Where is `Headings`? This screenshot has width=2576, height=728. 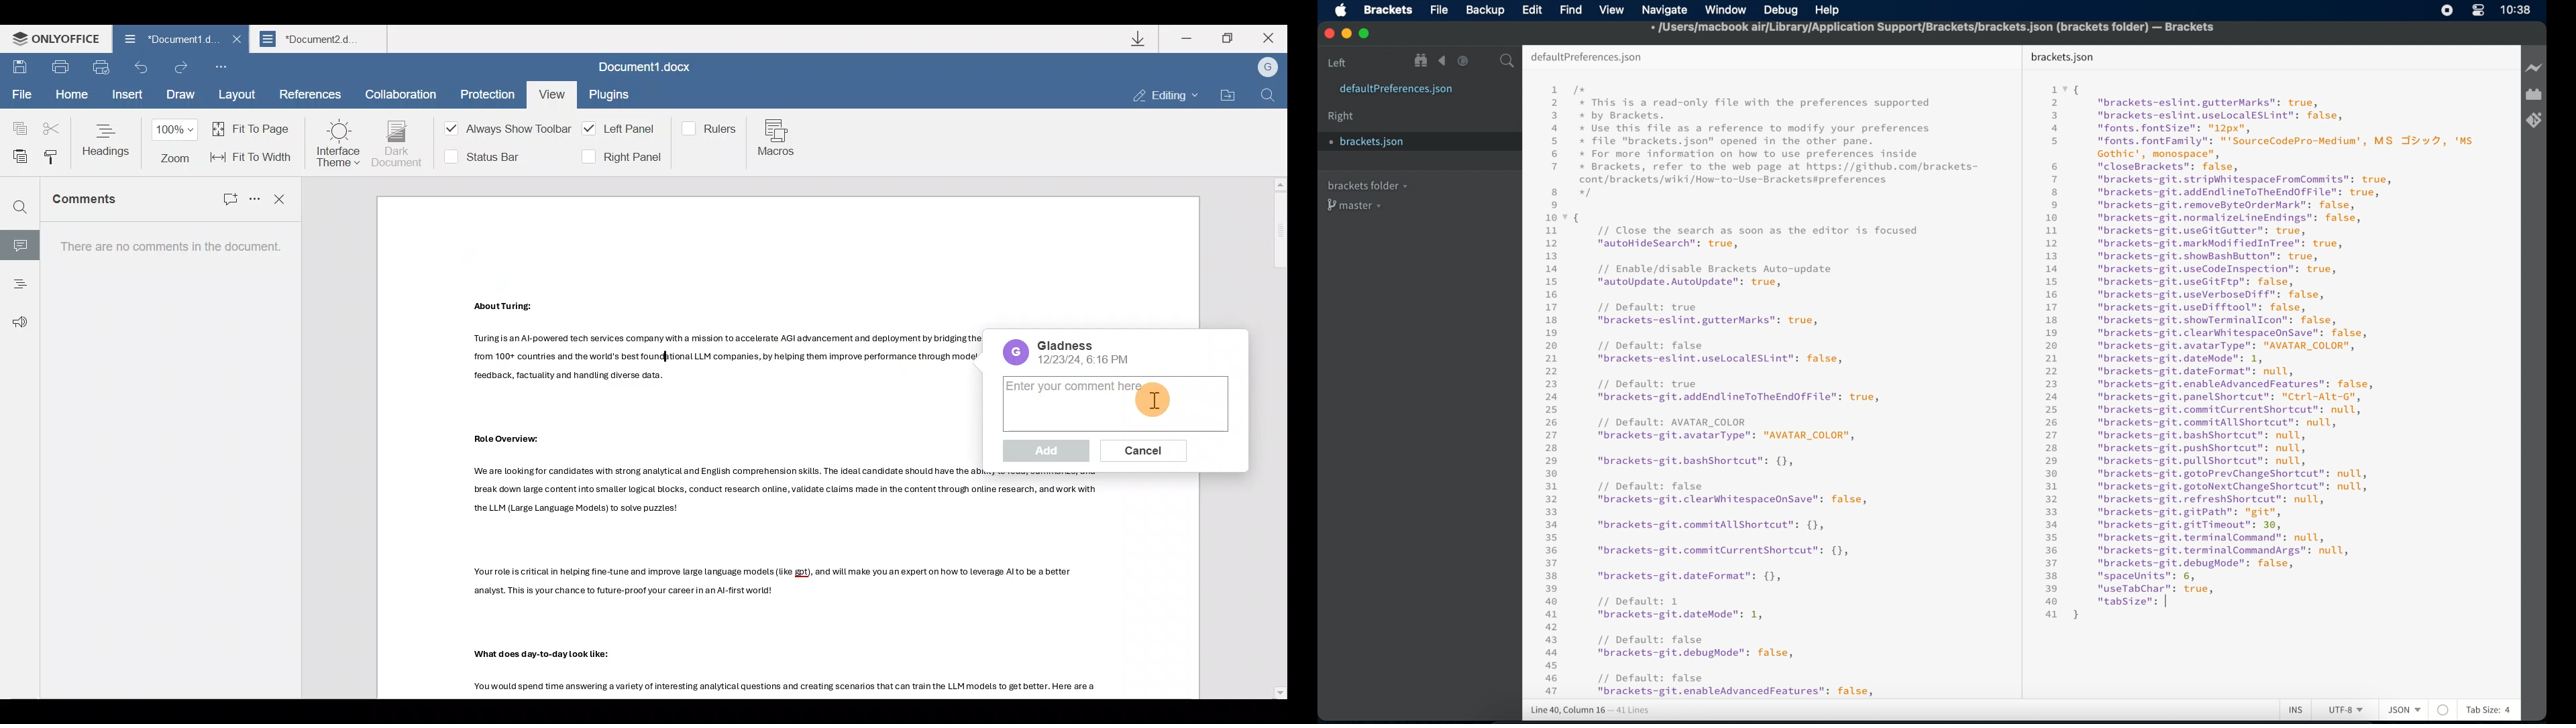 Headings is located at coordinates (19, 280).